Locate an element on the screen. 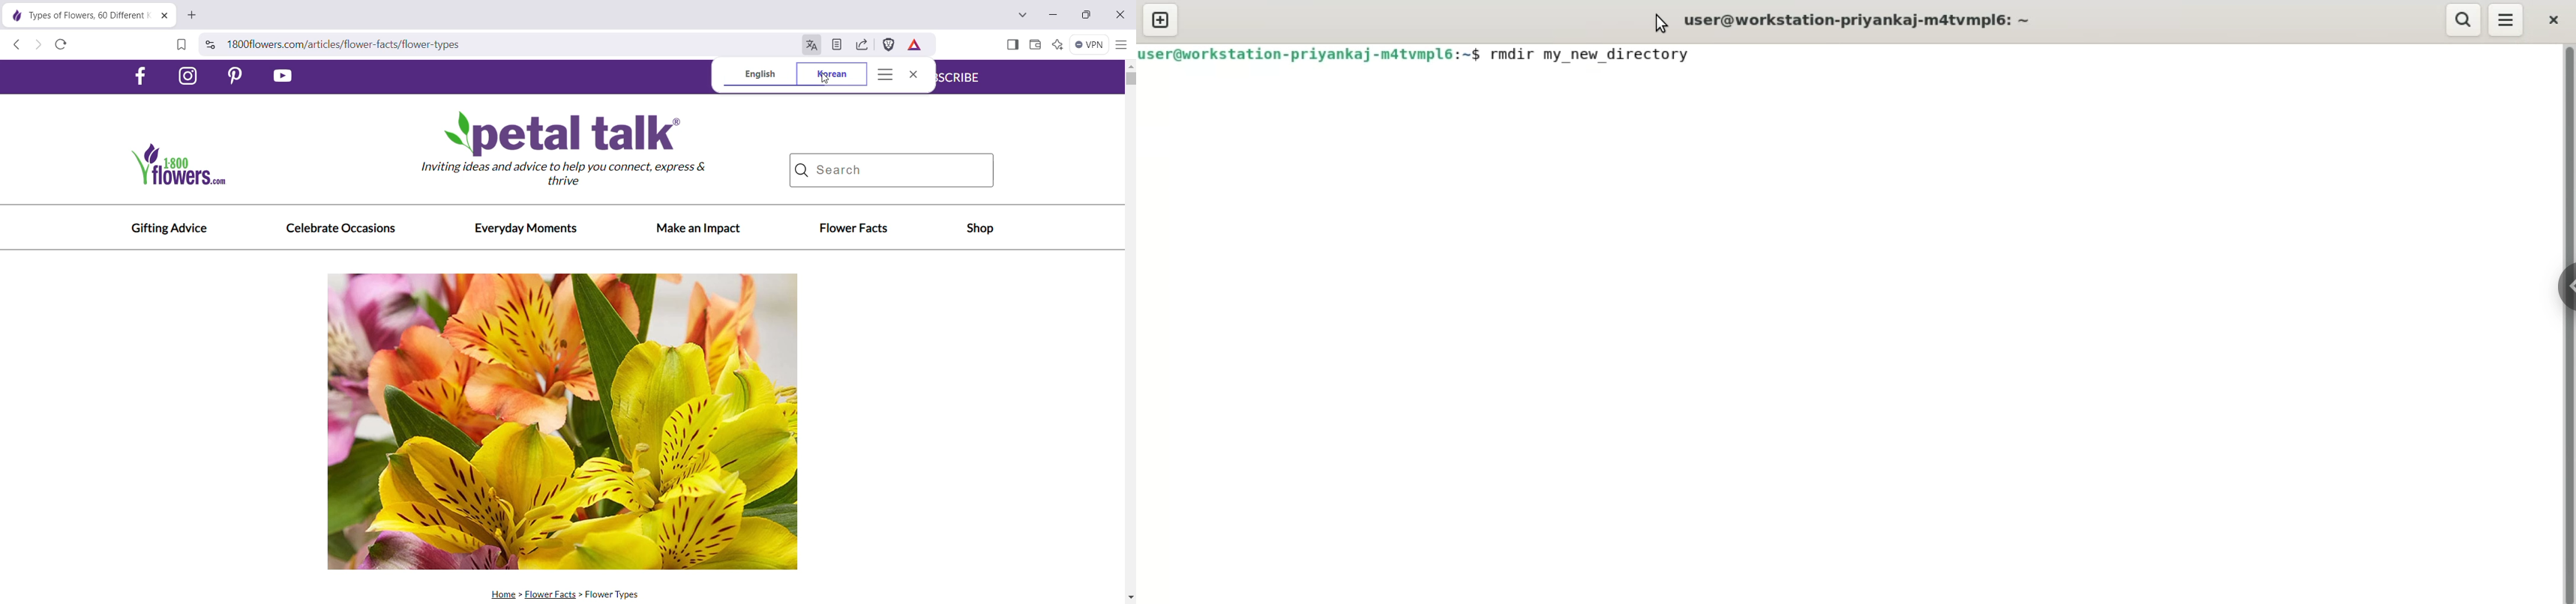 Image resolution: width=2576 pixels, height=616 pixels. cursor is located at coordinates (1657, 22).